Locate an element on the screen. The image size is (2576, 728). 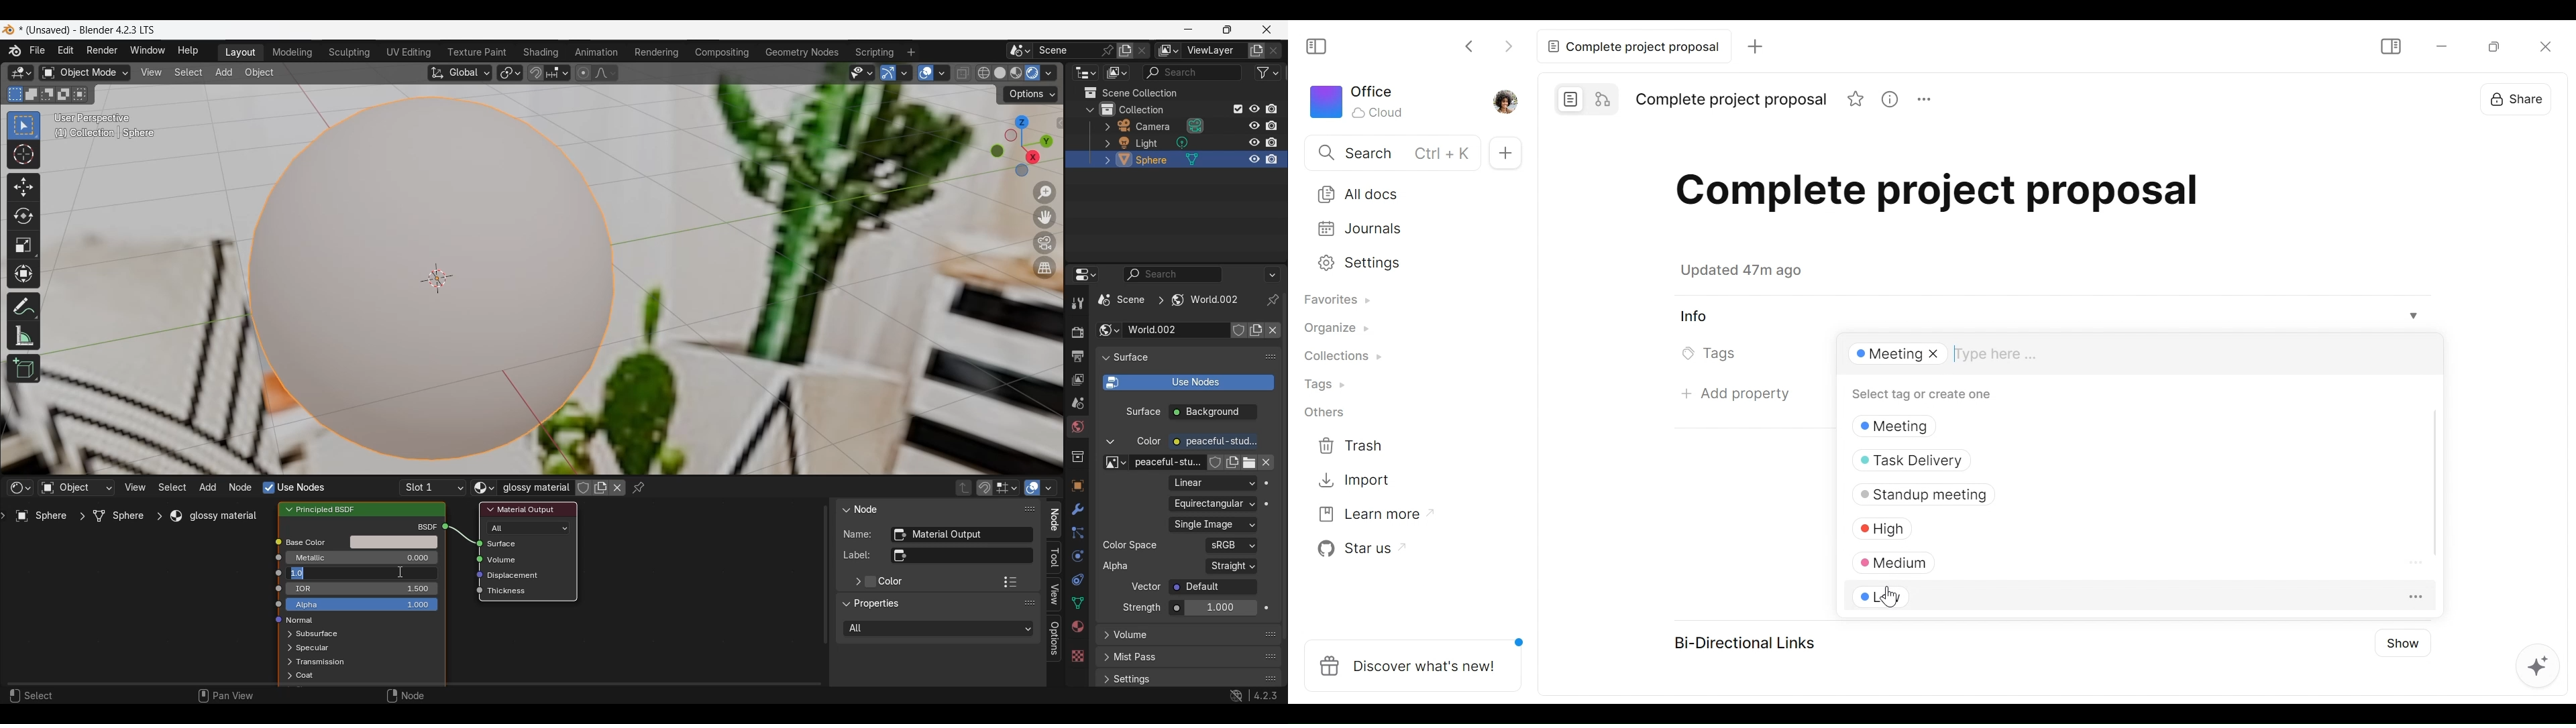
Strength  is located at coordinates (1142, 607).